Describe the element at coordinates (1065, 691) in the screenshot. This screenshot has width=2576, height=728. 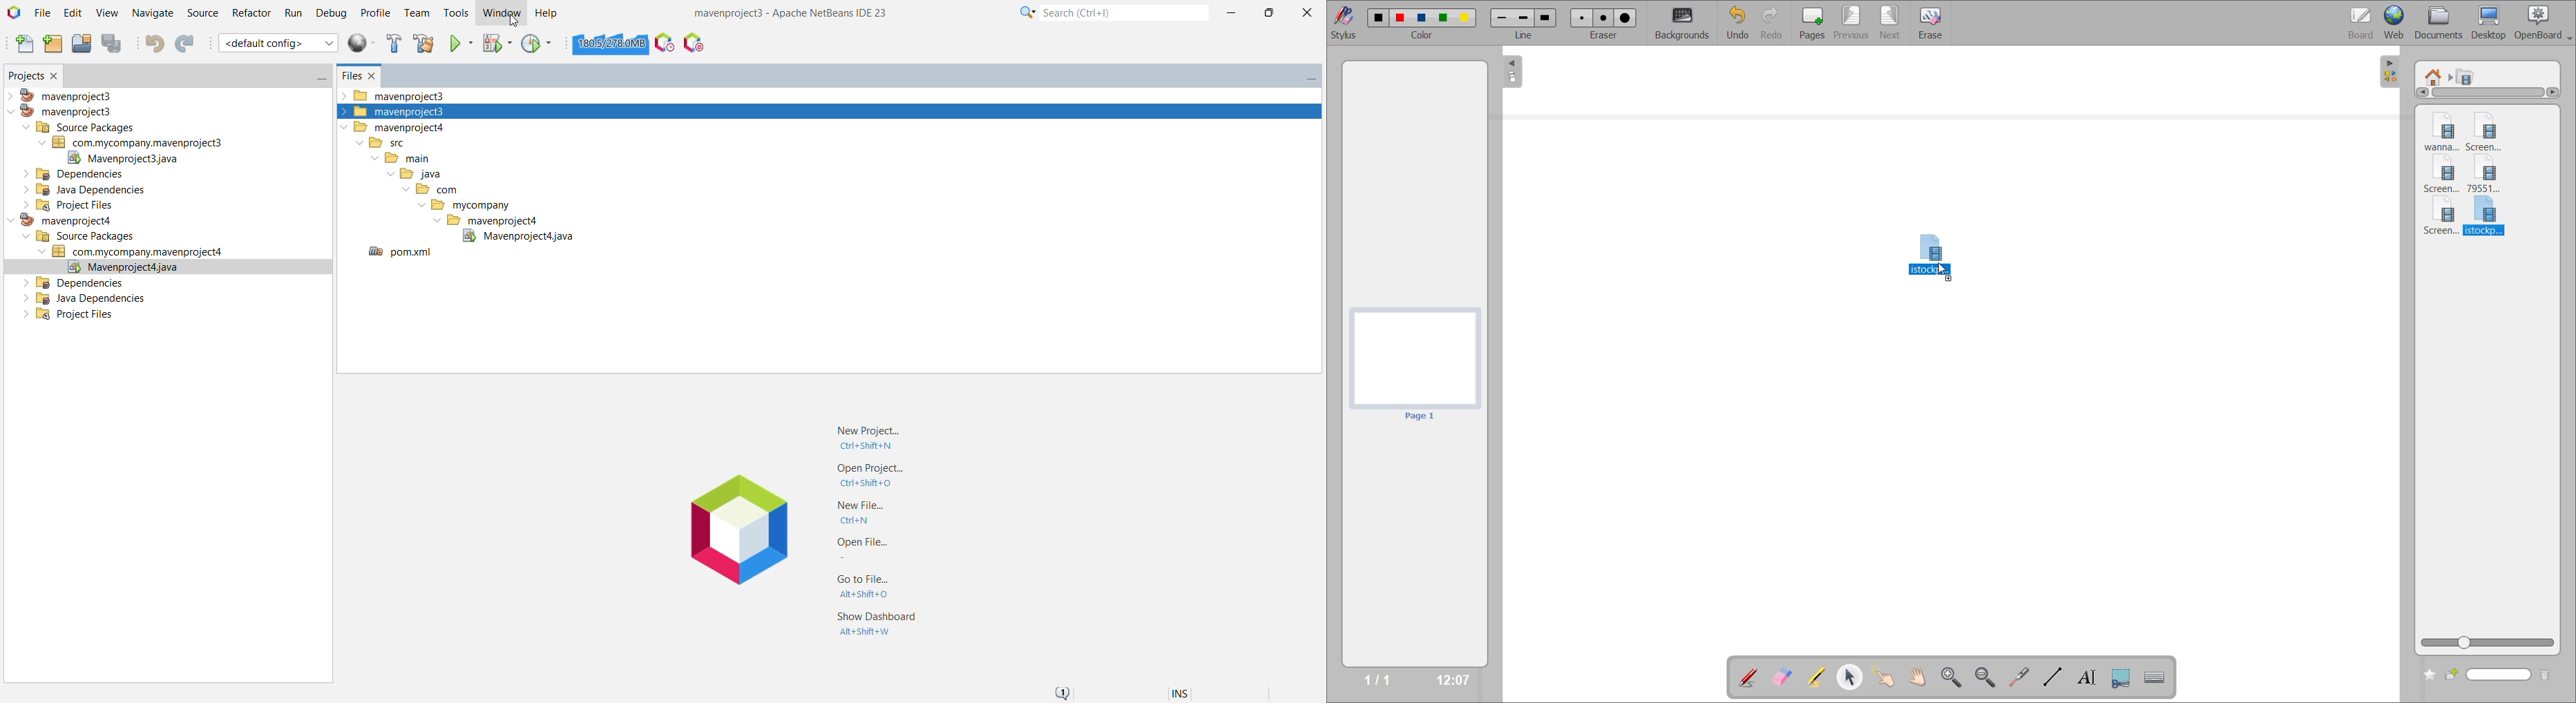
I see `Notifications` at that location.